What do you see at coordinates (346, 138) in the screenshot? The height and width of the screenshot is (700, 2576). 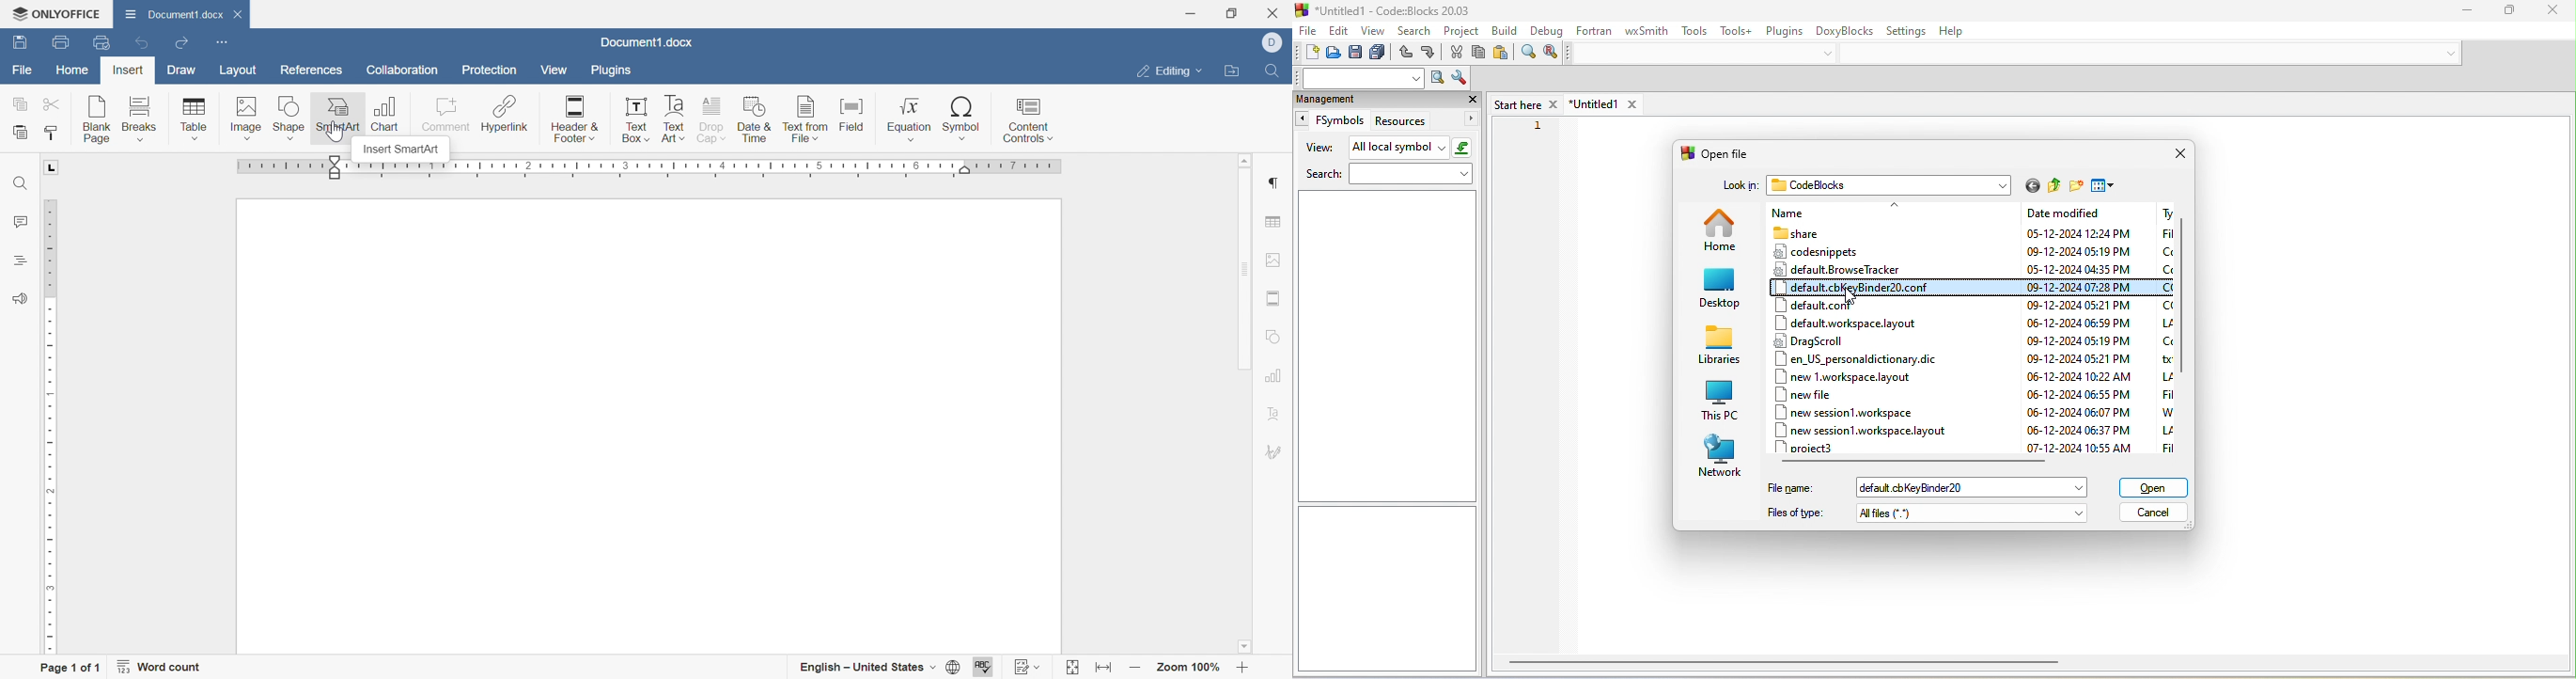 I see `cursor` at bounding box center [346, 138].